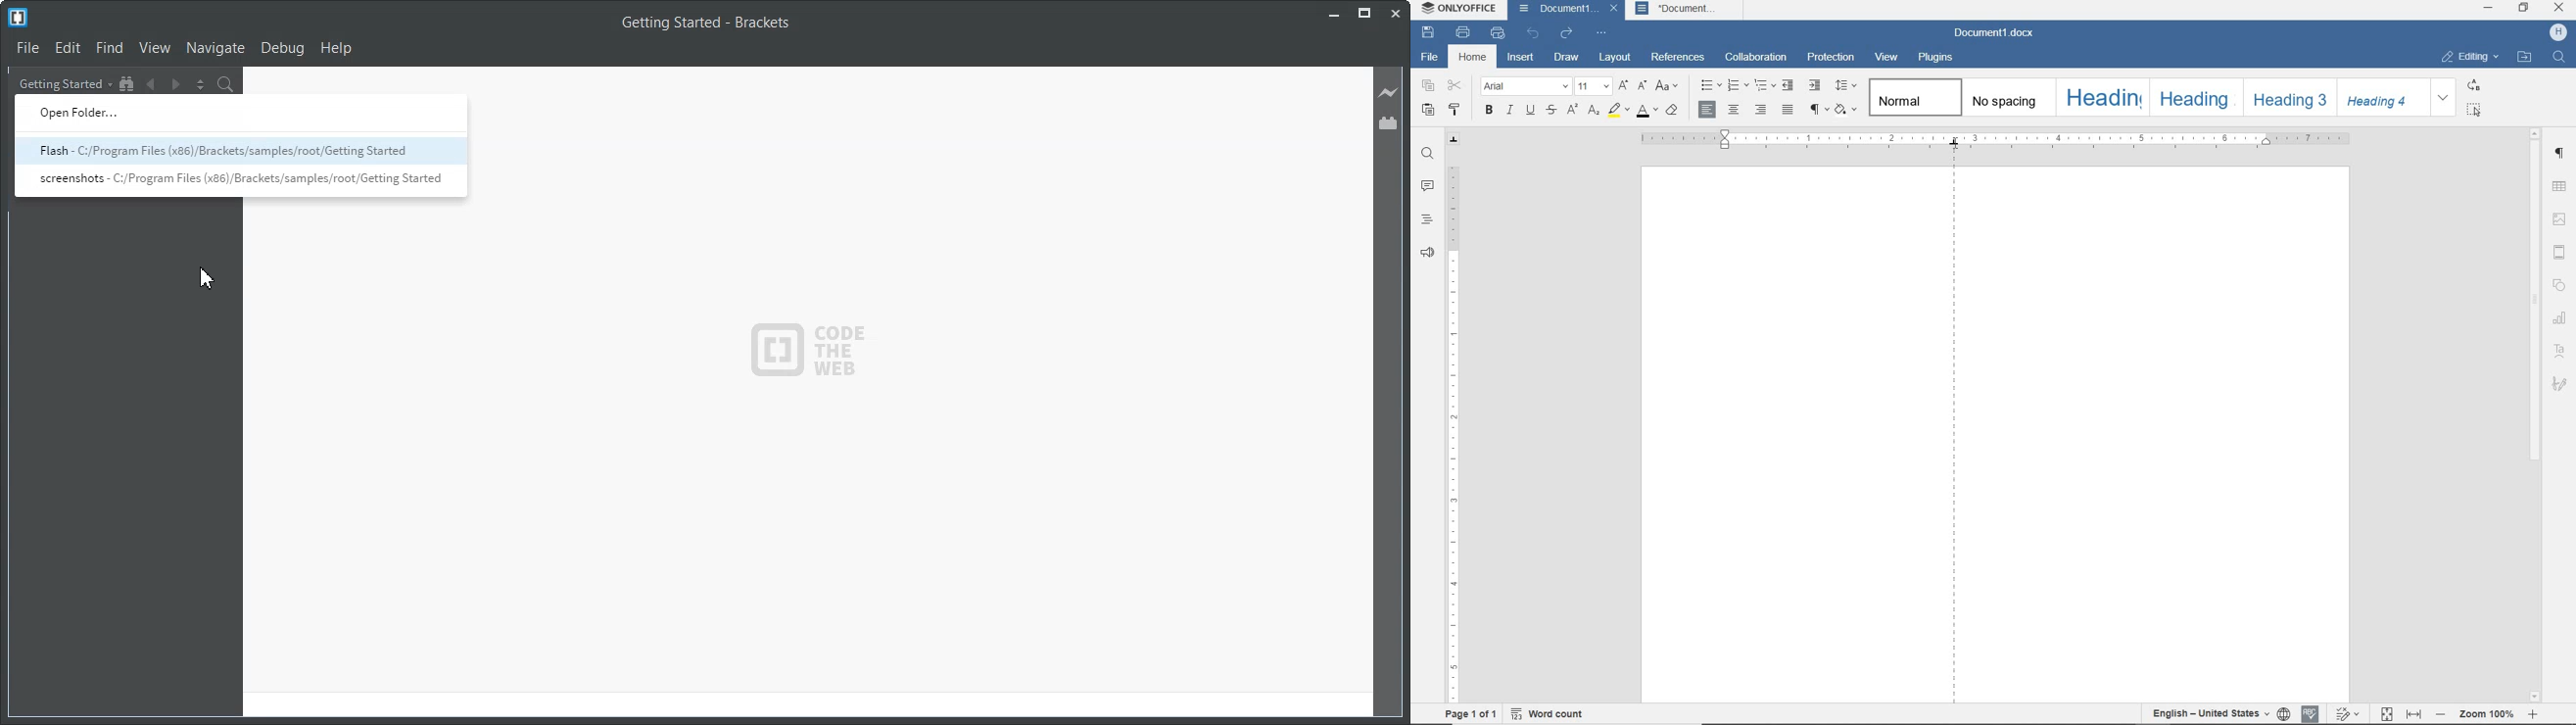  What do you see at coordinates (2000, 138) in the screenshot?
I see `RULER` at bounding box center [2000, 138].